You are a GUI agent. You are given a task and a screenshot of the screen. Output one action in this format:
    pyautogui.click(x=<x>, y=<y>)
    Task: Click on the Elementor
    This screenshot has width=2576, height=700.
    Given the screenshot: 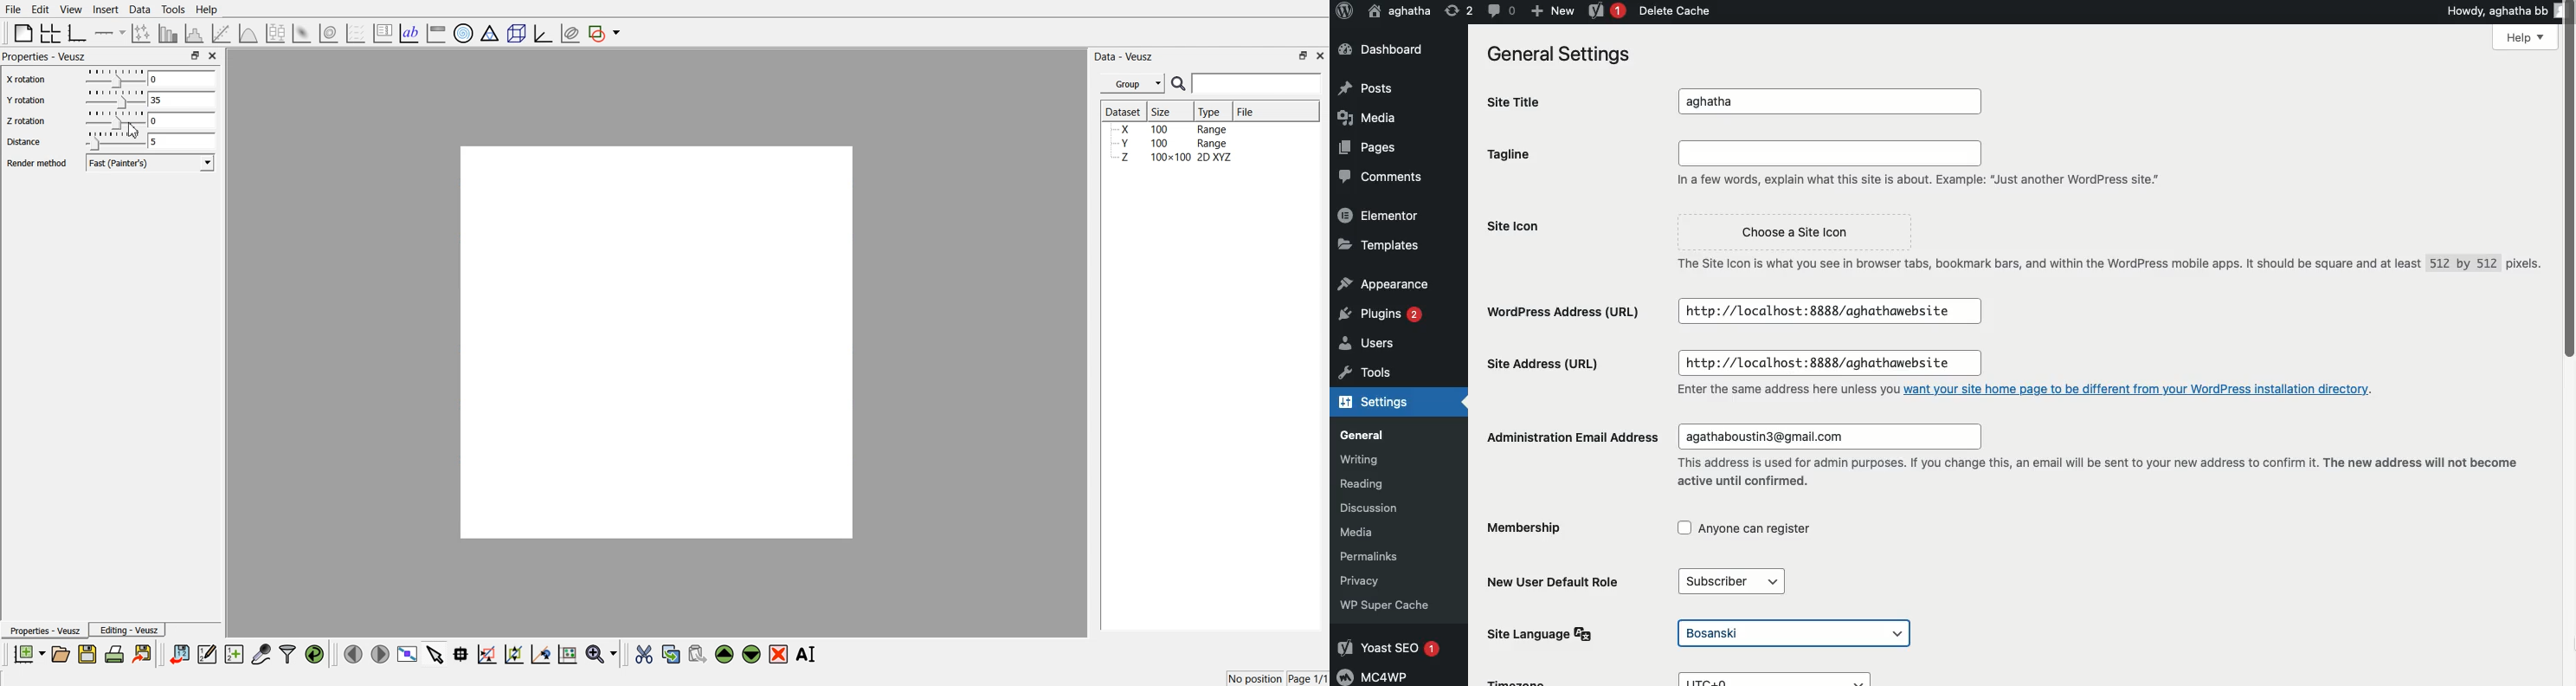 What is the action you would take?
    pyautogui.click(x=1379, y=215)
    